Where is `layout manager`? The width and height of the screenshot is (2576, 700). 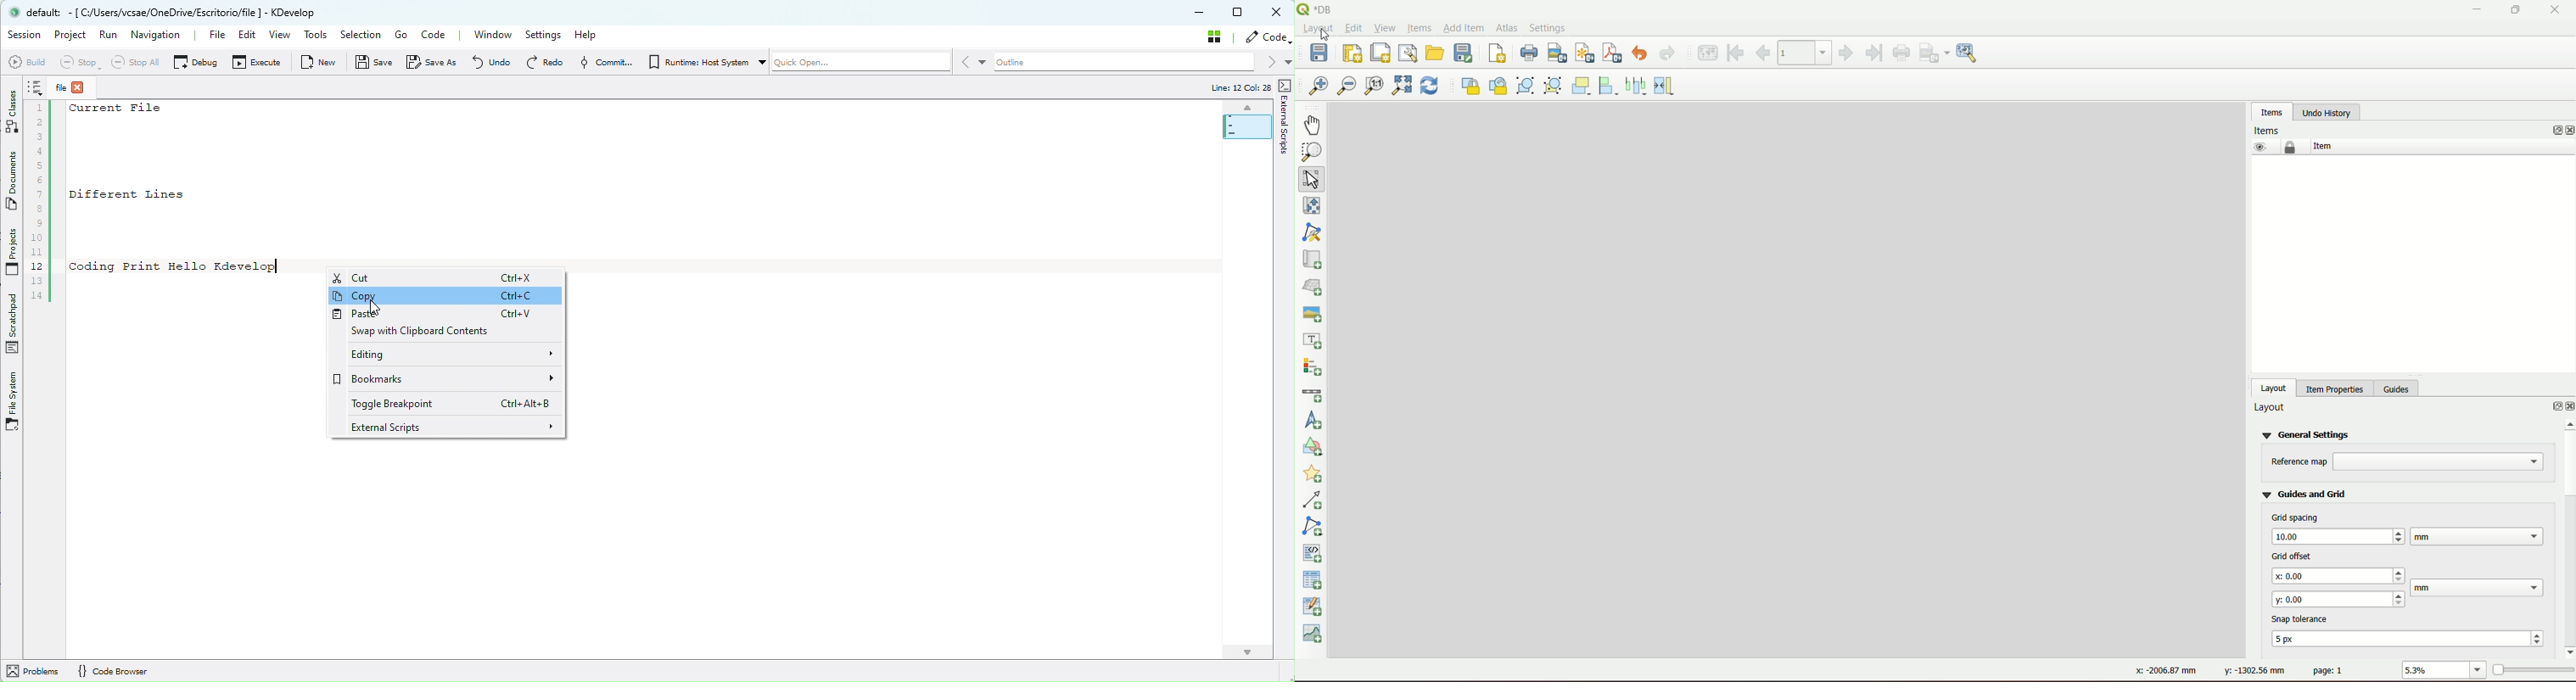
layout manager is located at coordinates (1408, 53).